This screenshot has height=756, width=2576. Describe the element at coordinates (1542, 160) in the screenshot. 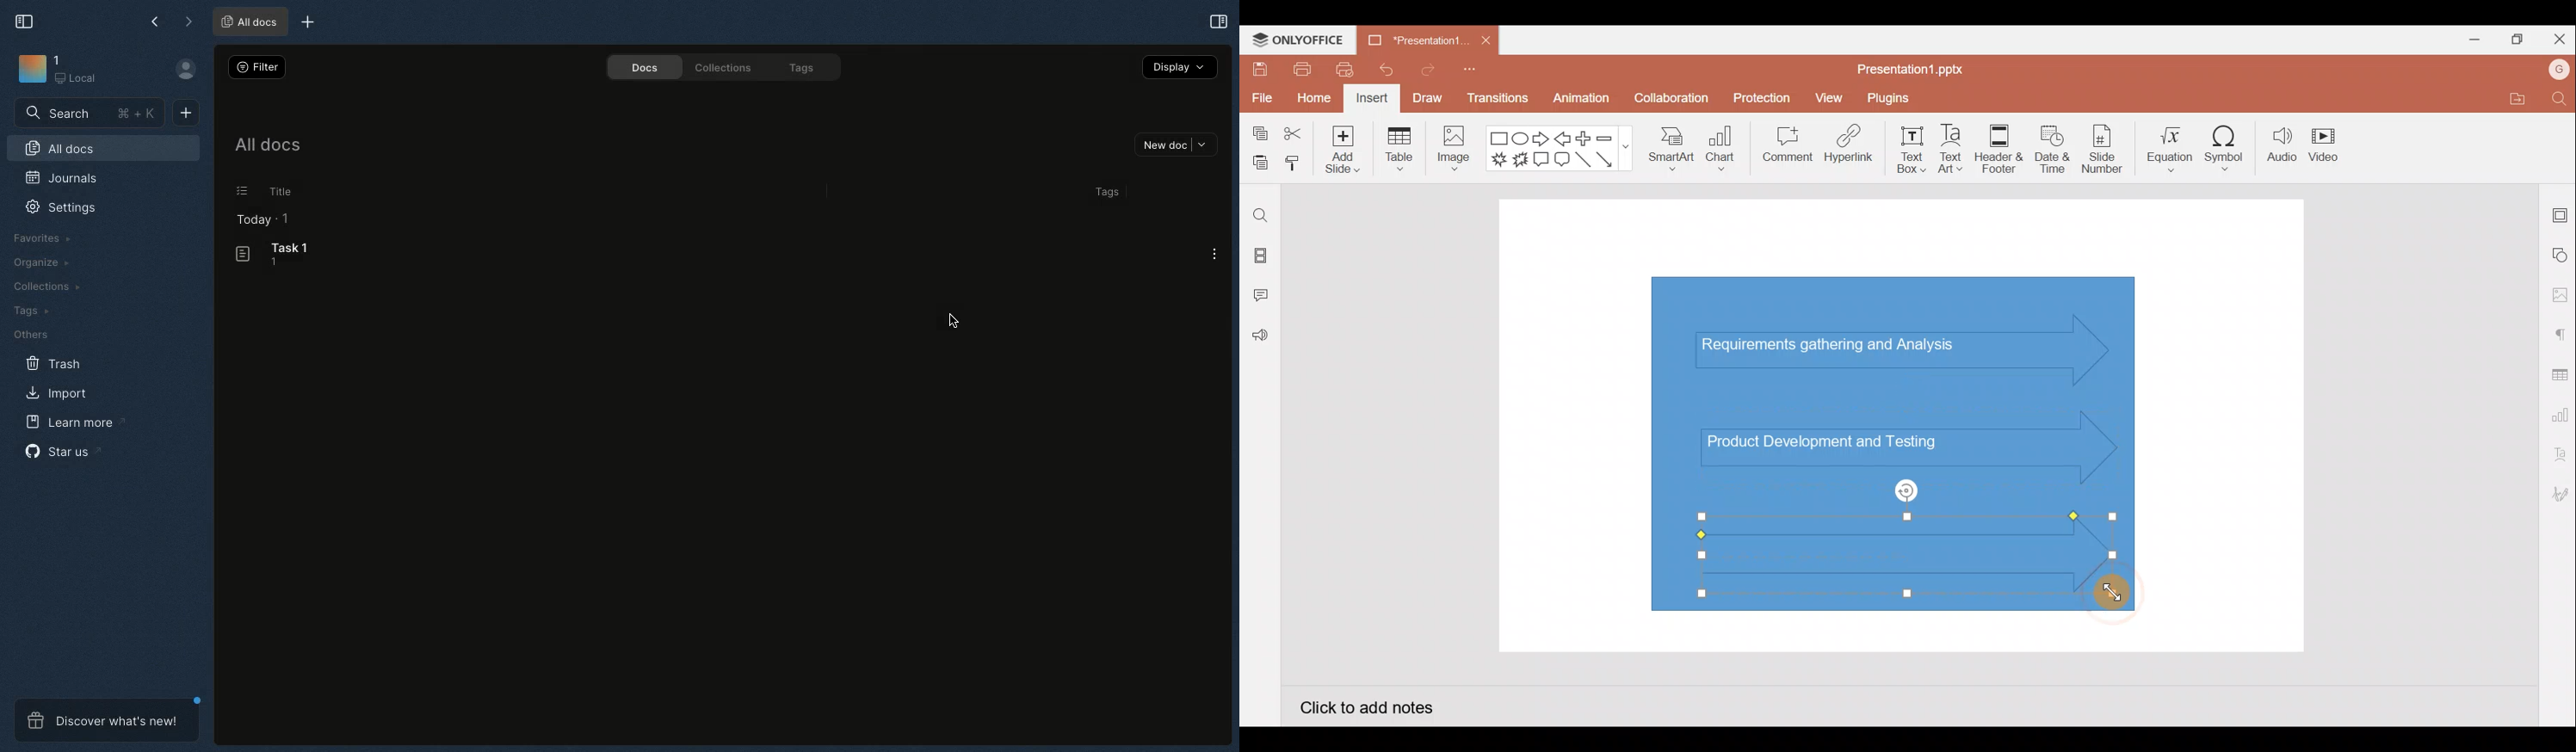

I see `Rectangular callout` at that location.